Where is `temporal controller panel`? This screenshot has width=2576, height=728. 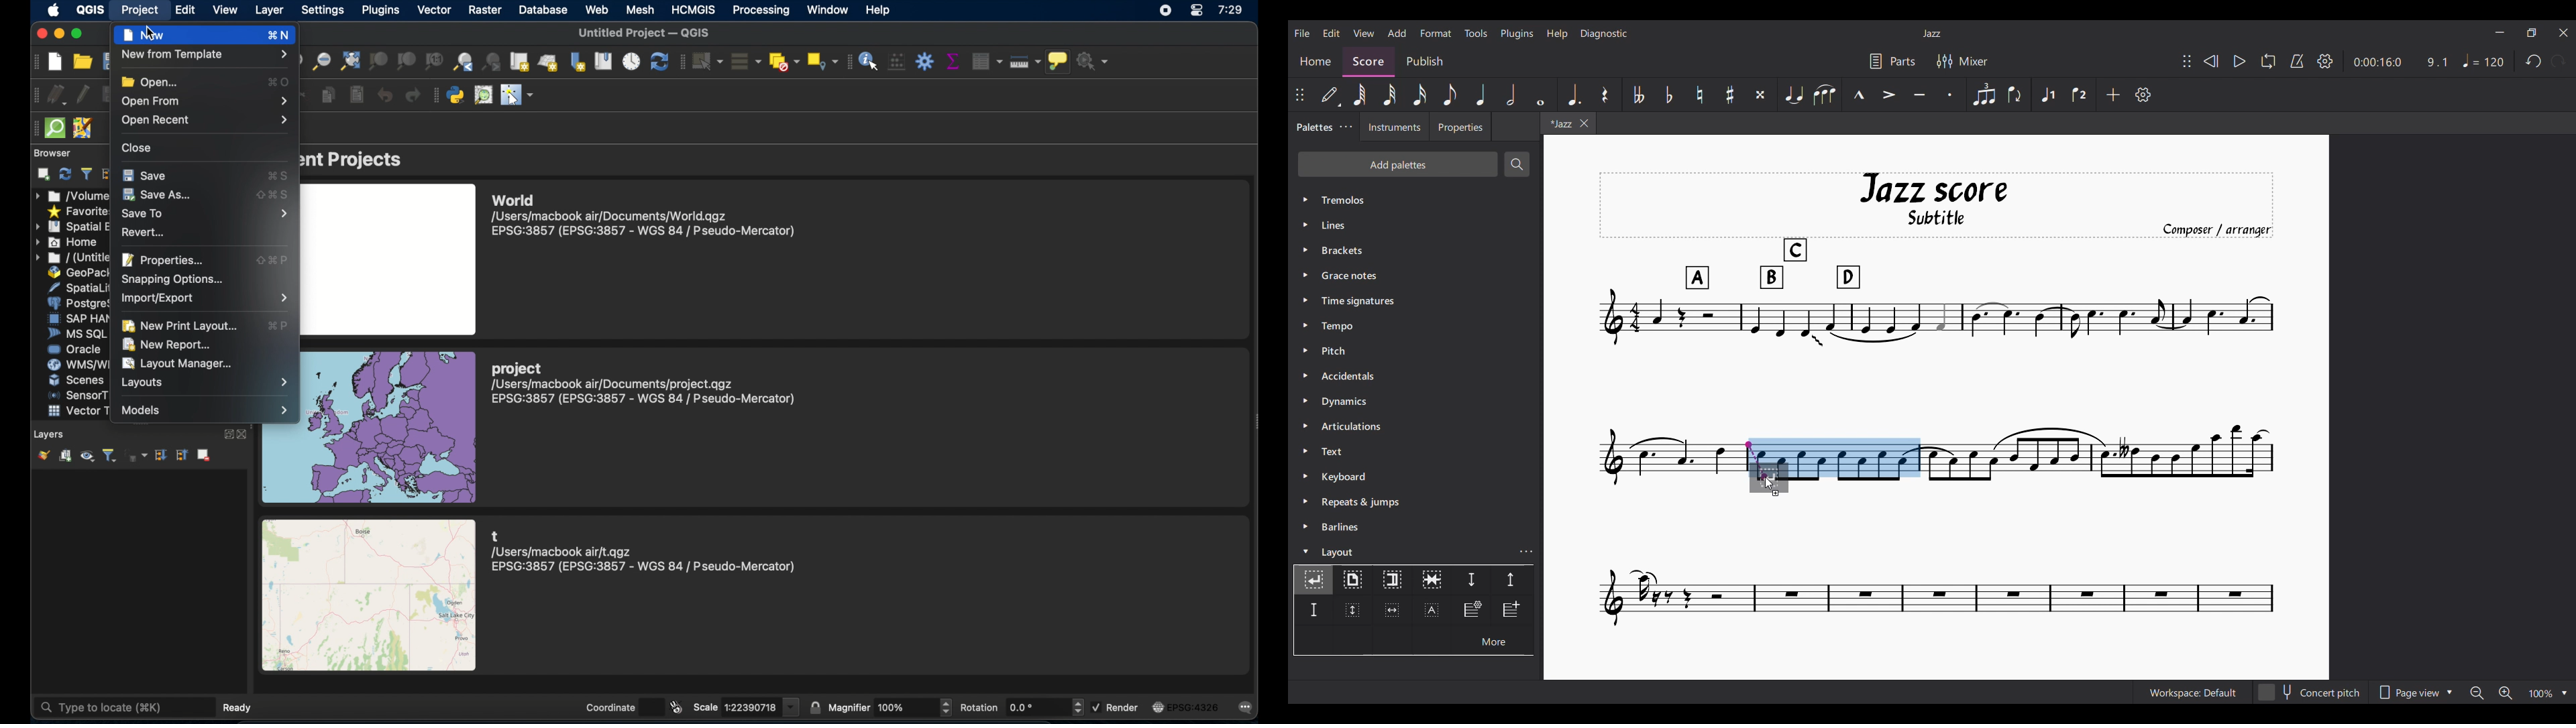 temporal controller panel is located at coordinates (631, 62).